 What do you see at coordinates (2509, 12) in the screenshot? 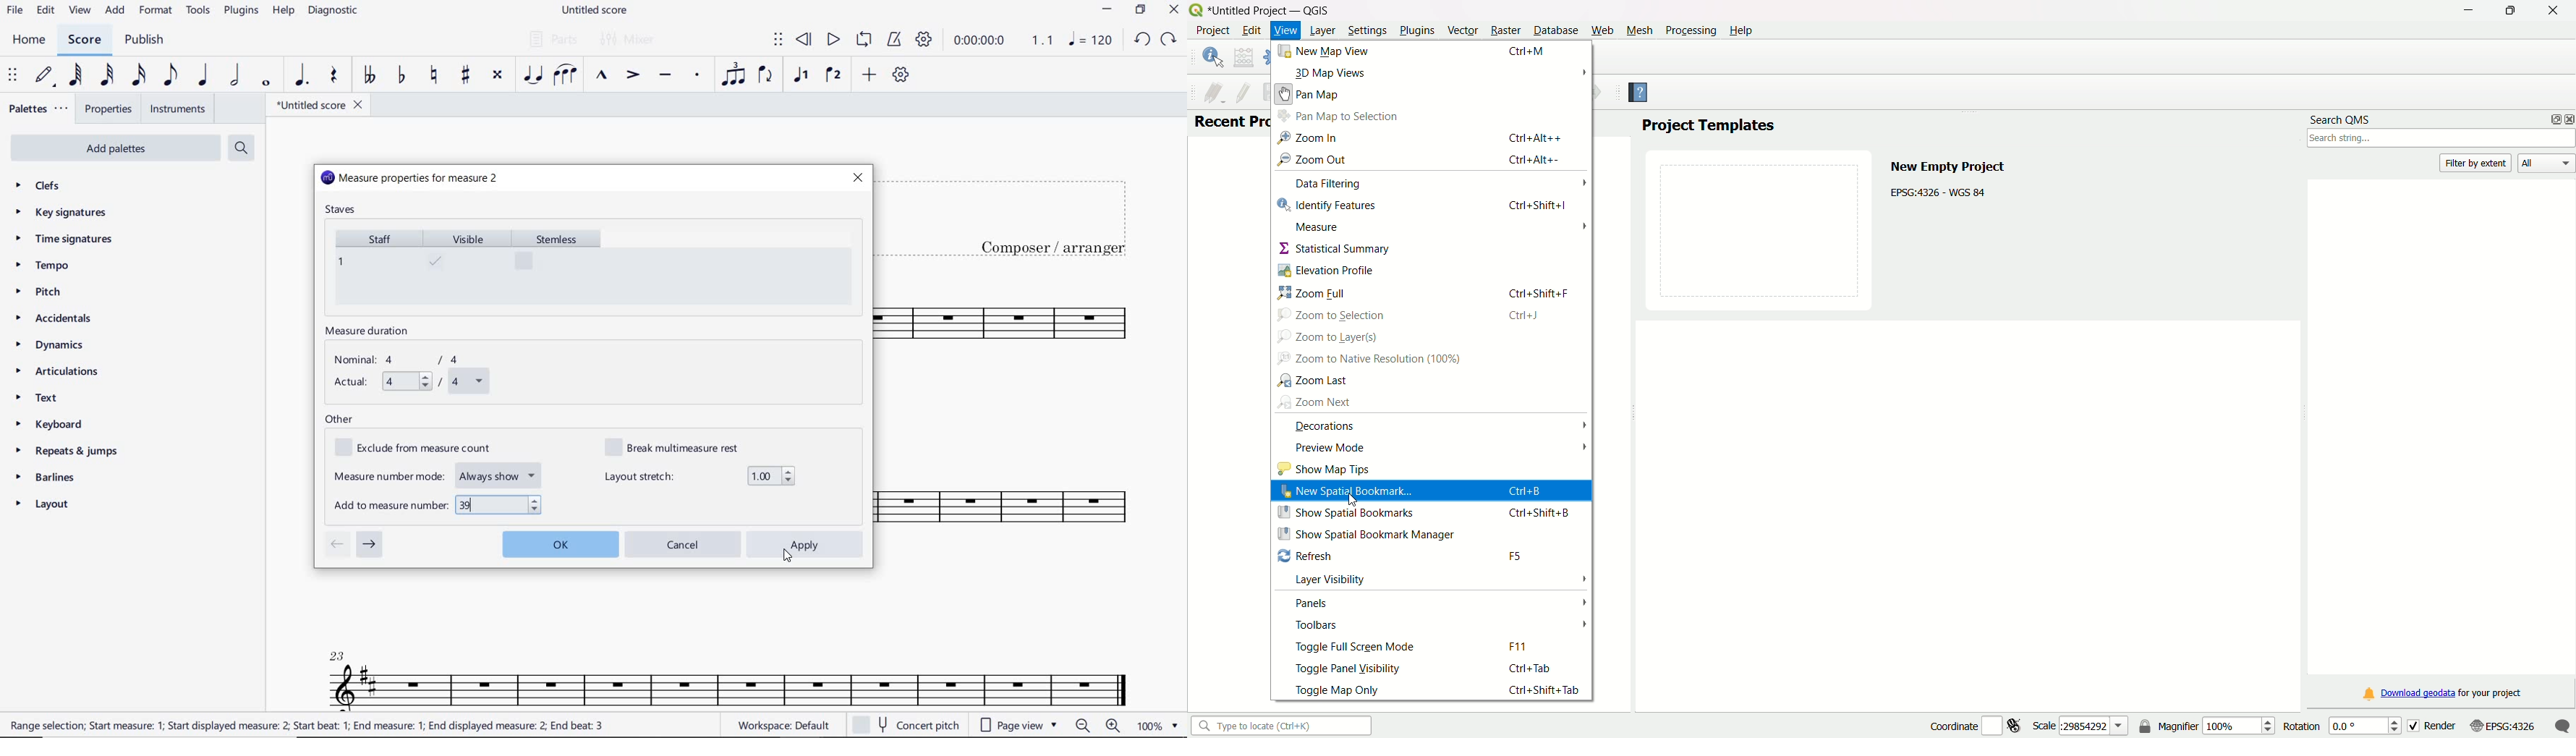
I see `Maximize` at bounding box center [2509, 12].